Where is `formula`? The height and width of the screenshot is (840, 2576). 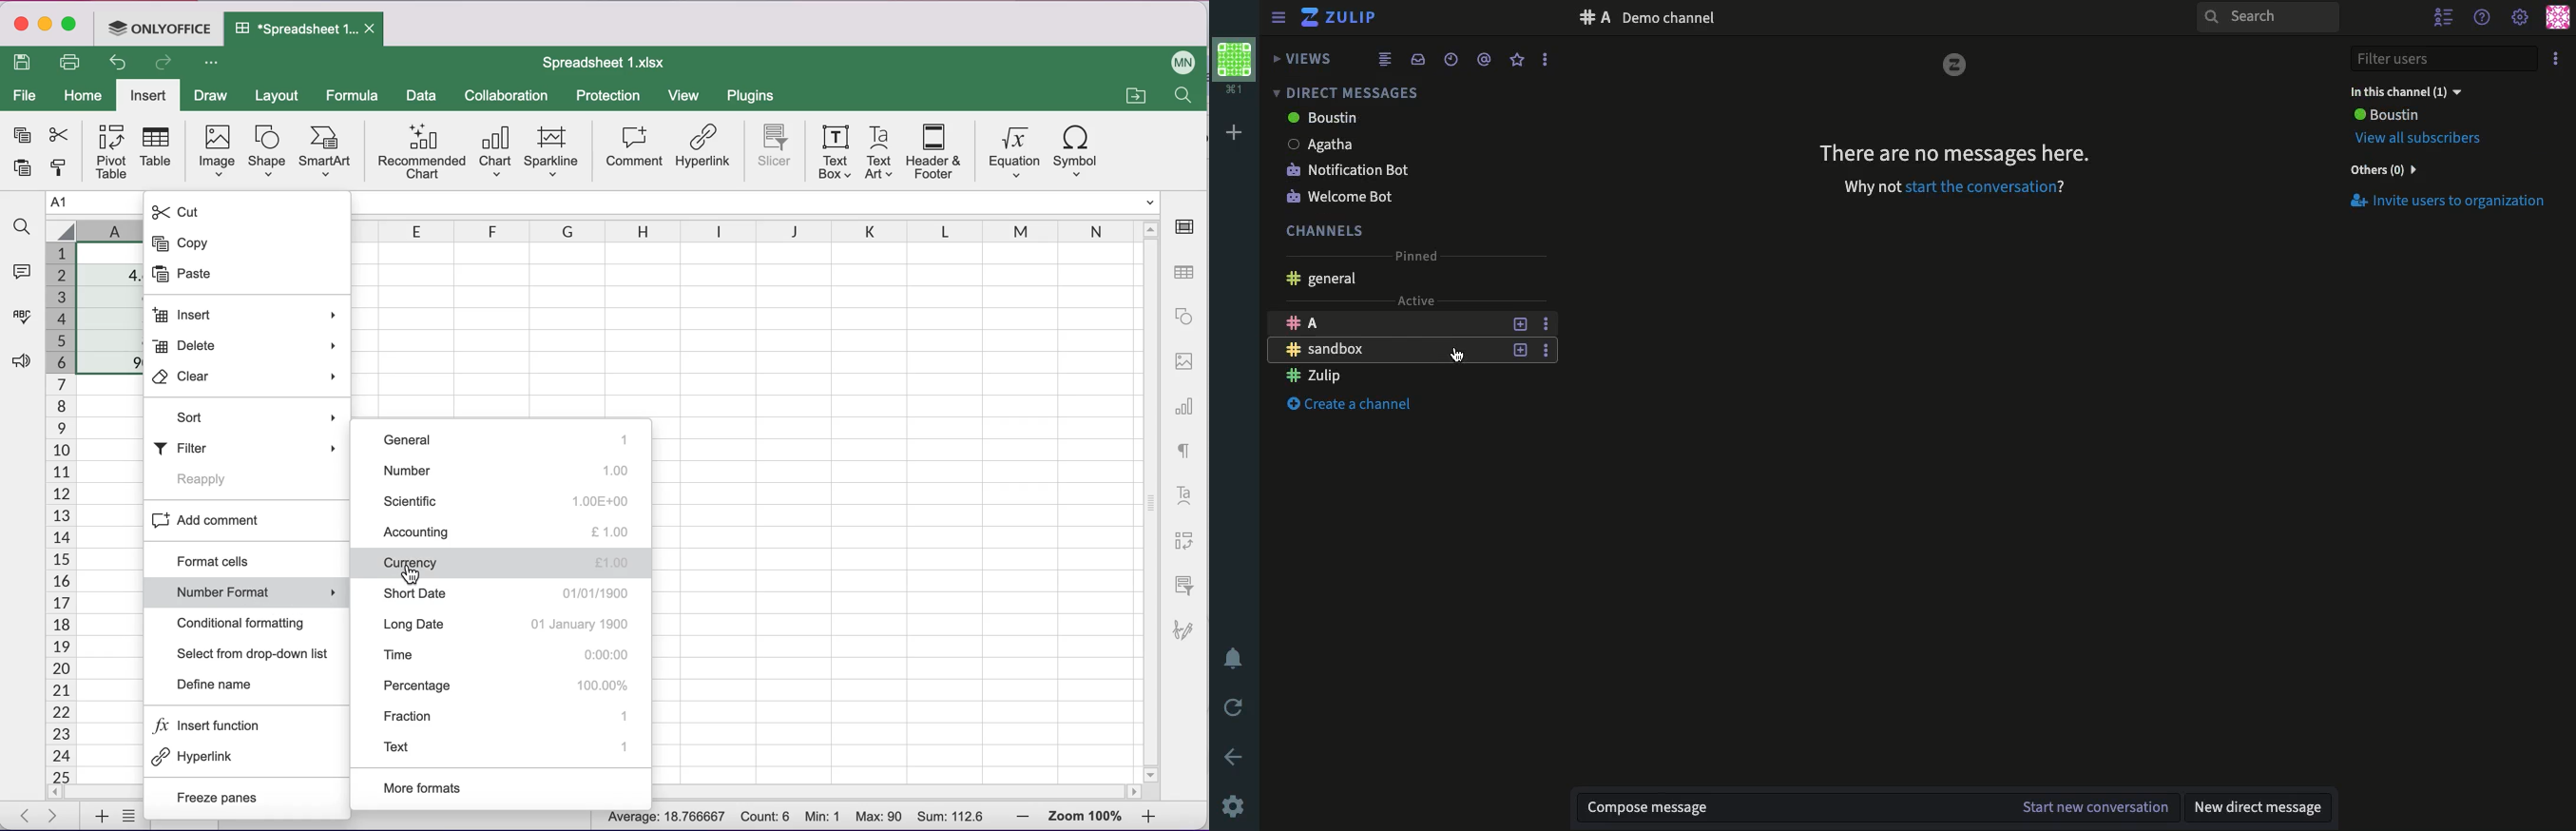 formula is located at coordinates (356, 94).